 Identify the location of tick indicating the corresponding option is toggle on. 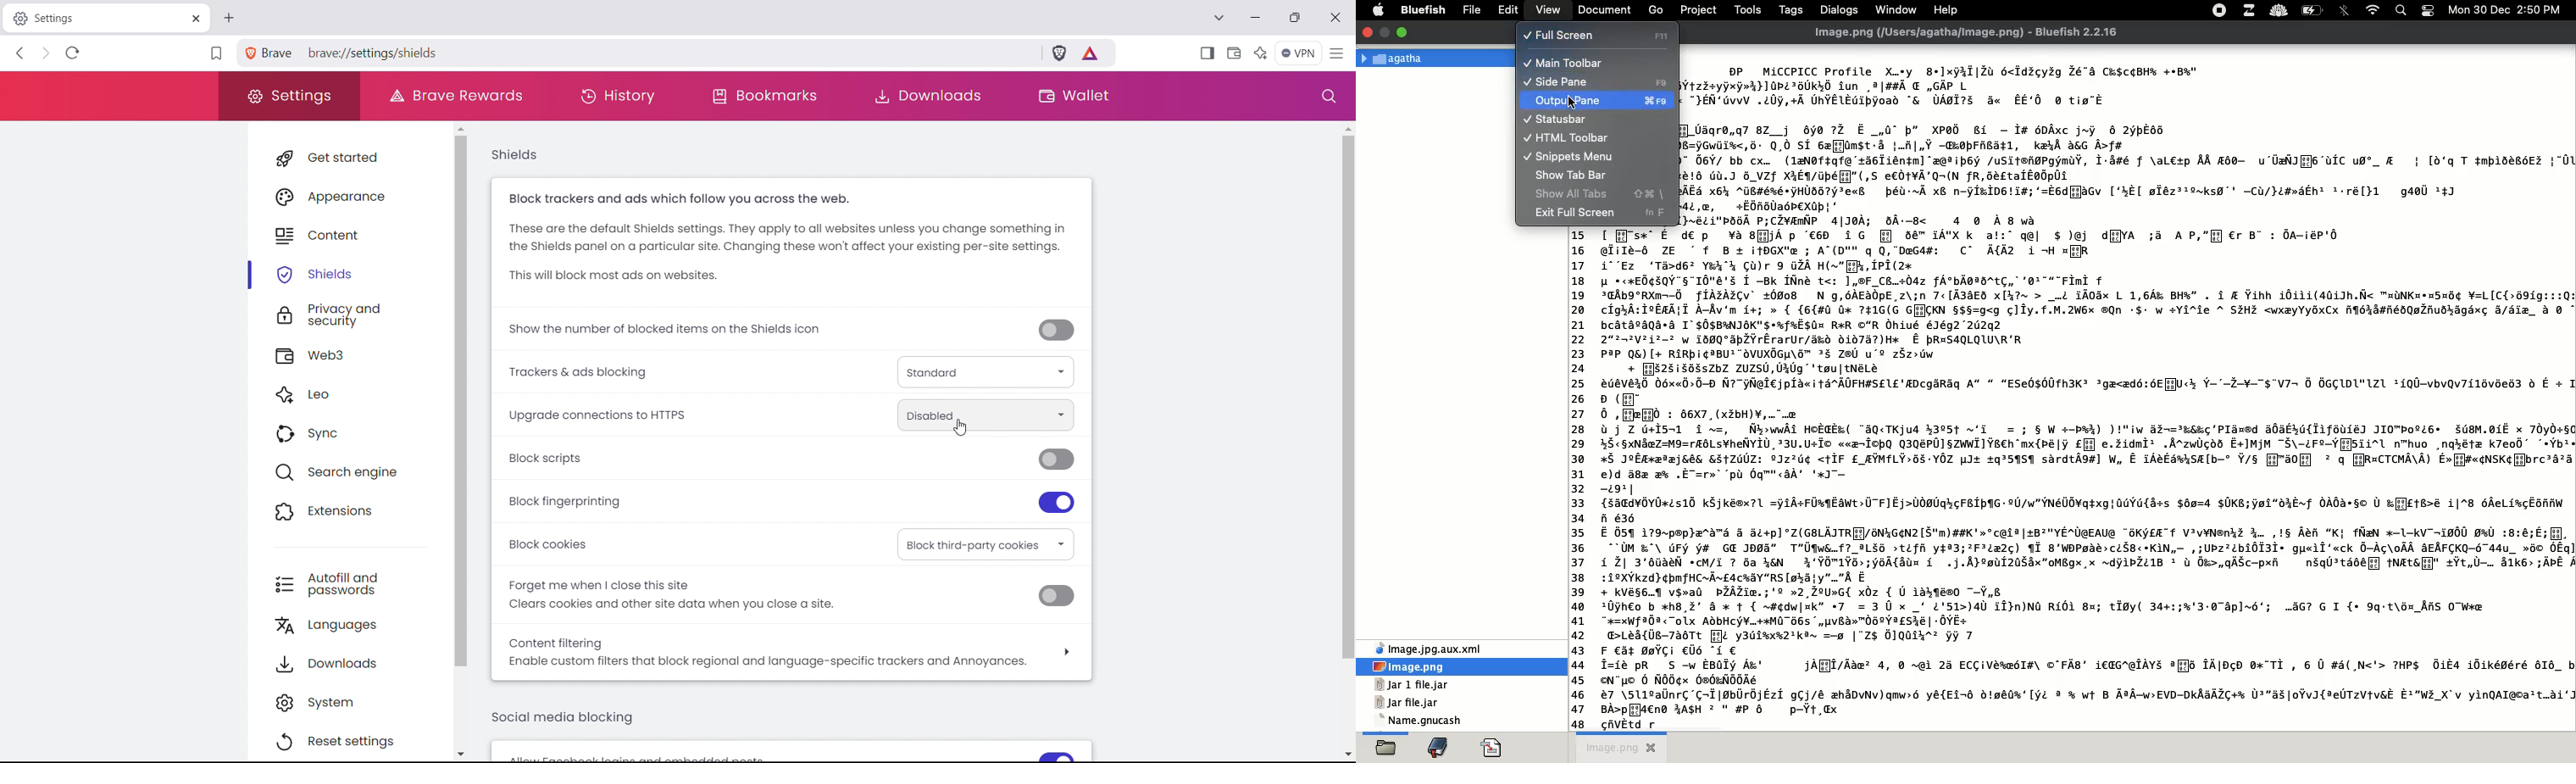
(1525, 95).